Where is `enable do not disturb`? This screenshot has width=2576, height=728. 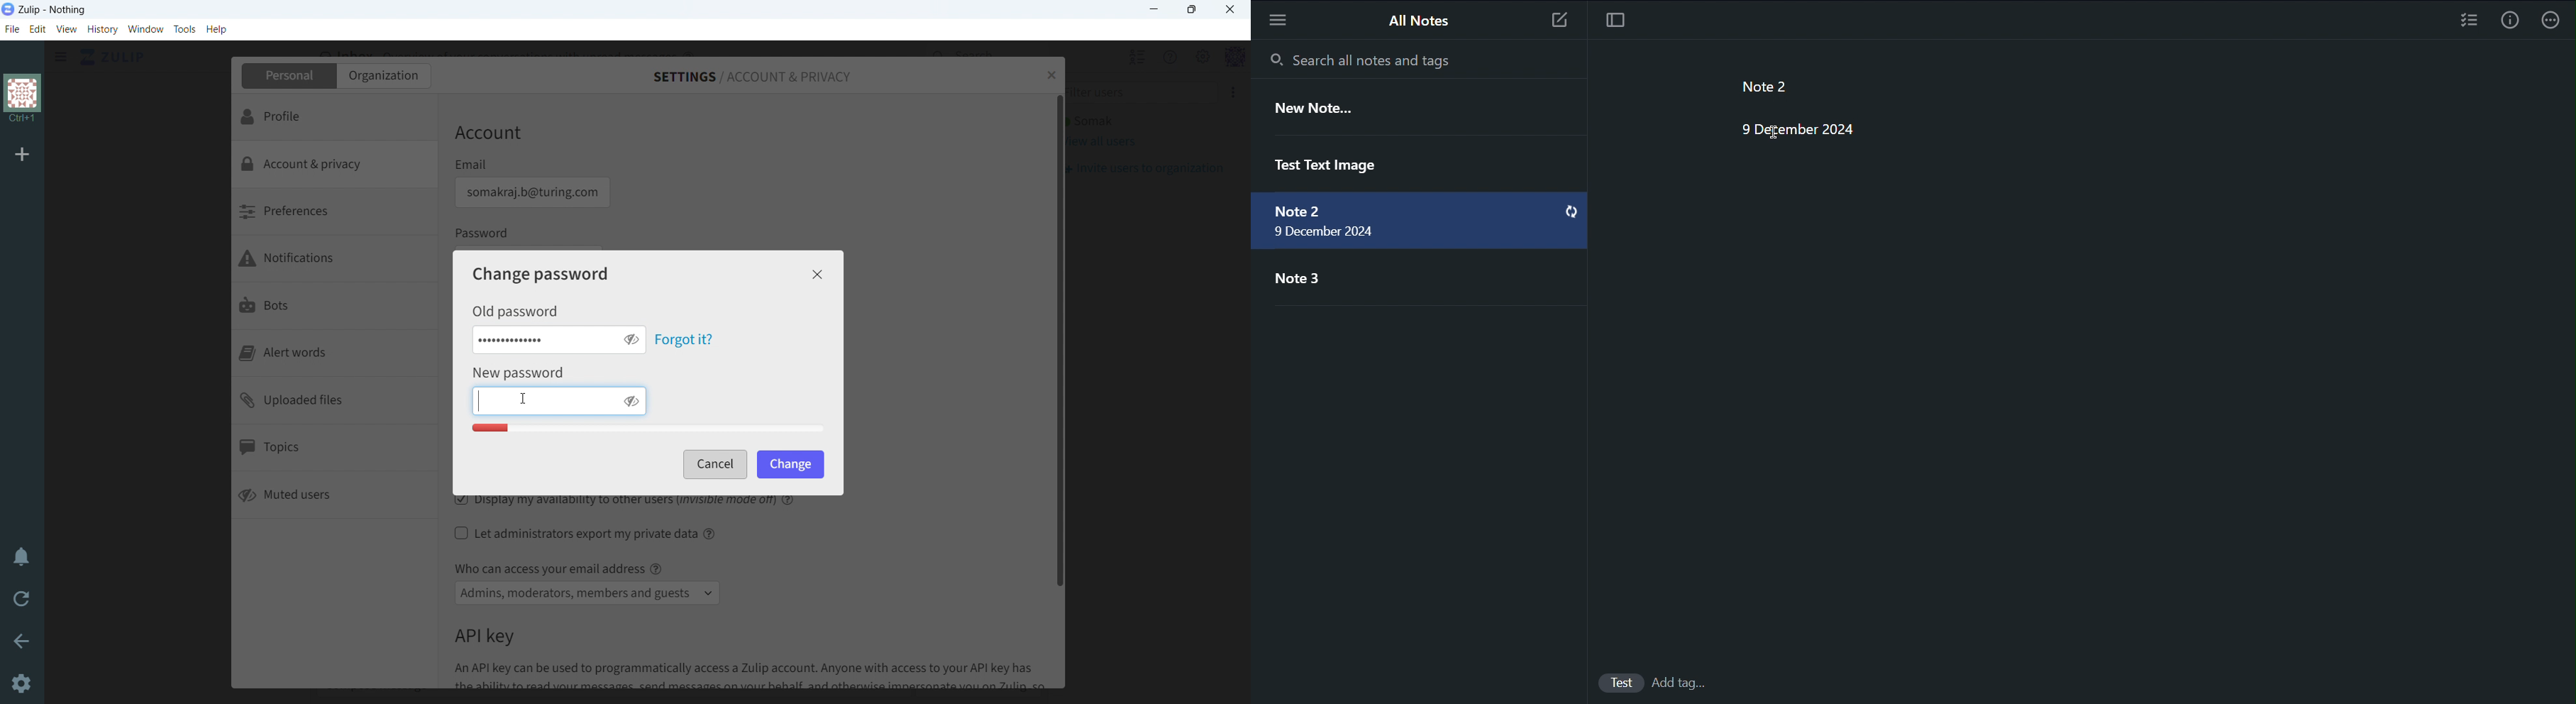 enable do not disturb is located at coordinates (22, 556).